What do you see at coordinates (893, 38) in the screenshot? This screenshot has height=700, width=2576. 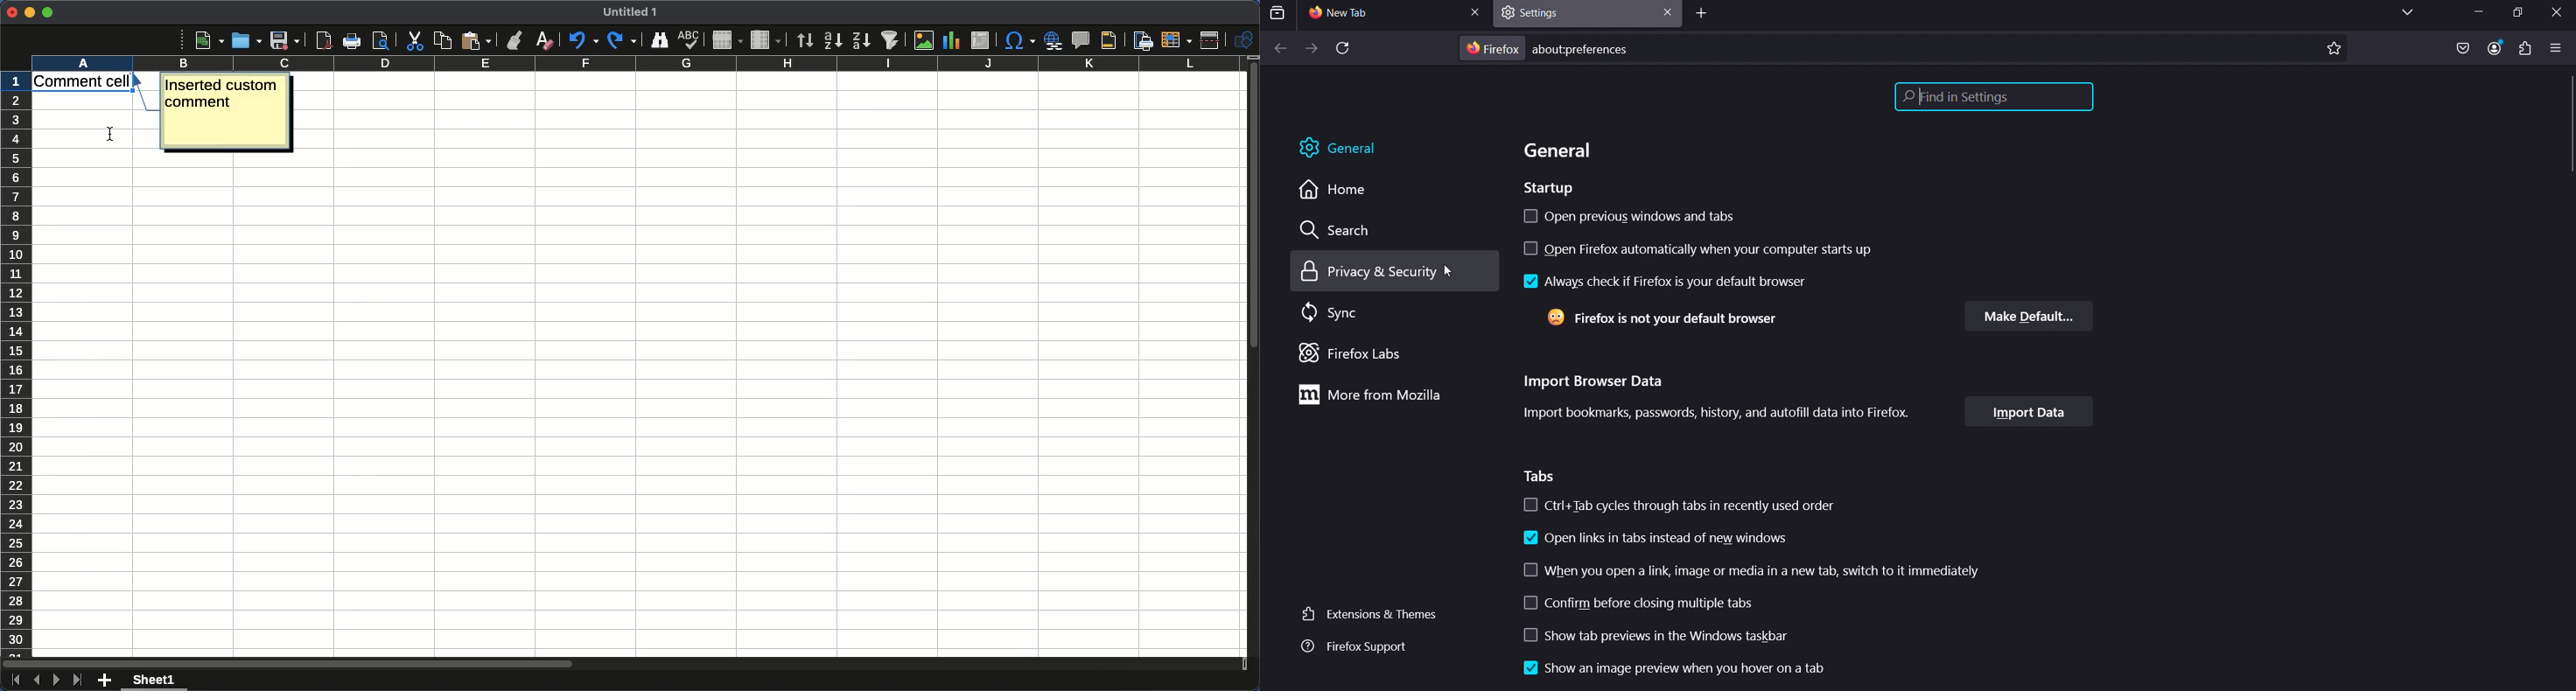 I see `Autofilter` at bounding box center [893, 38].